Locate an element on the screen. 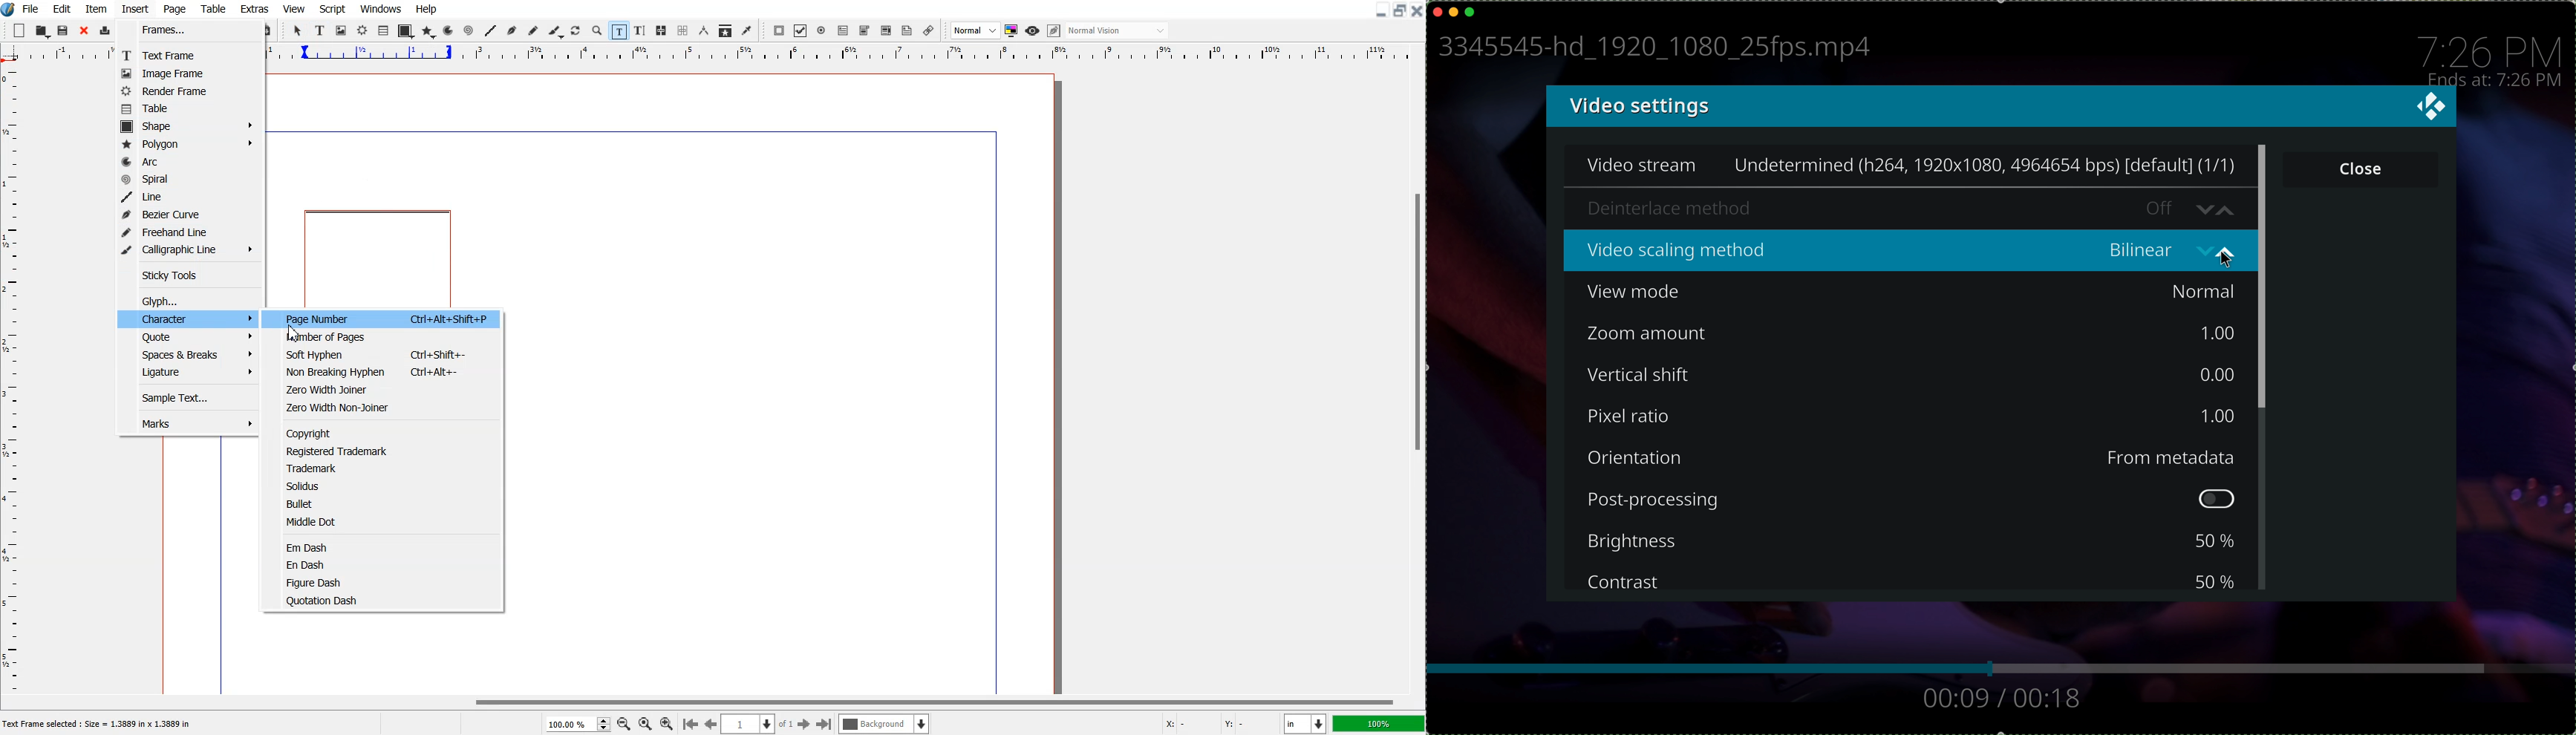 The height and width of the screenshot is (756, 2576). Table is located at coordinates (384, 30).